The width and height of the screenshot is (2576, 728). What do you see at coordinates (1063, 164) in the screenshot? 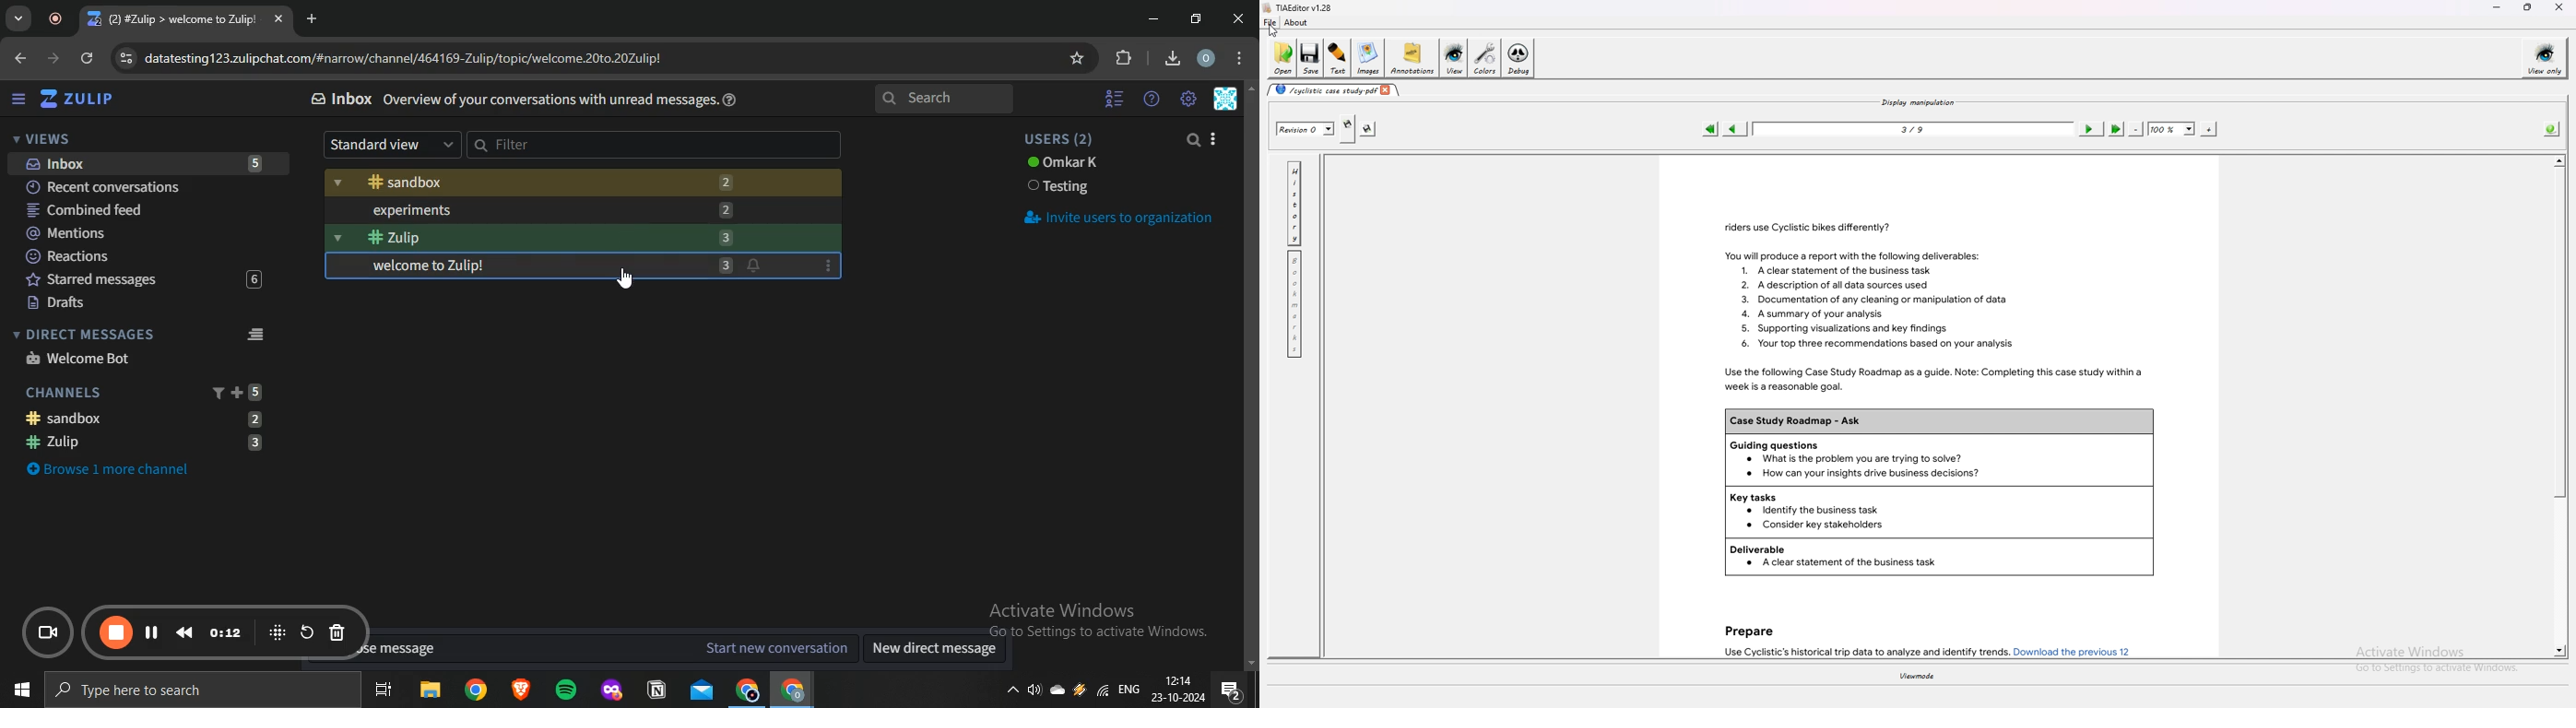
I see `text` at bounding box center [1063, 164].